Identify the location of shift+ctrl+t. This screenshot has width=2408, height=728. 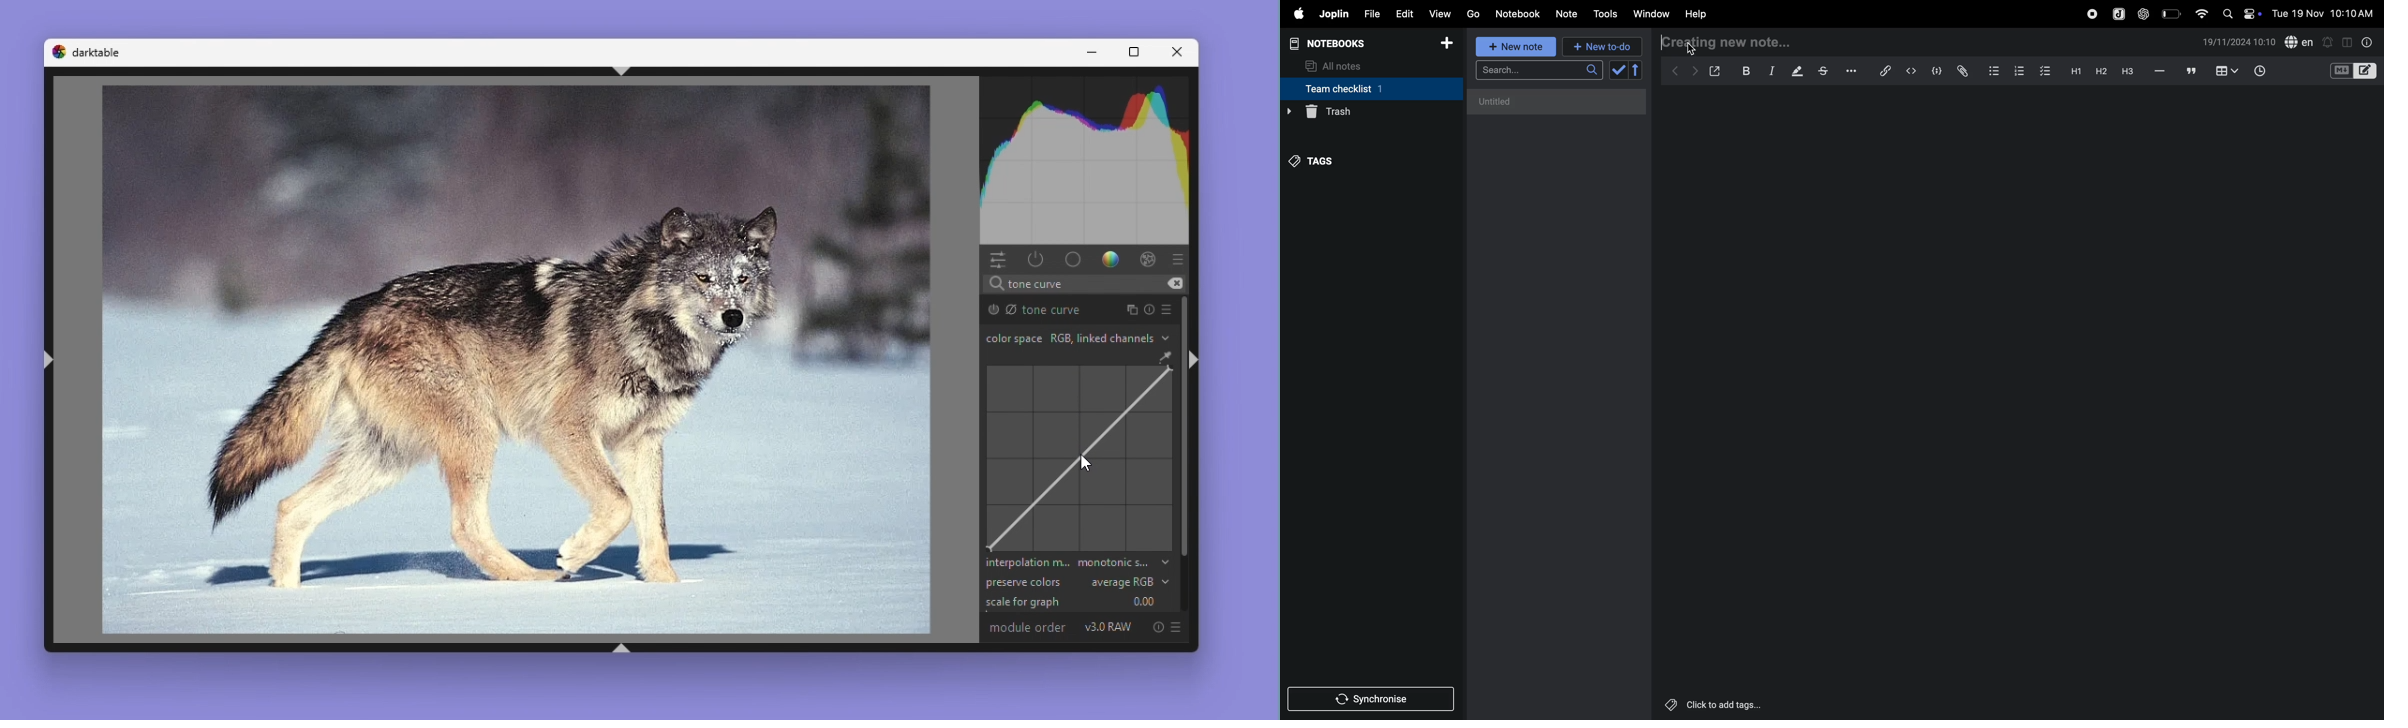
(619, 71).